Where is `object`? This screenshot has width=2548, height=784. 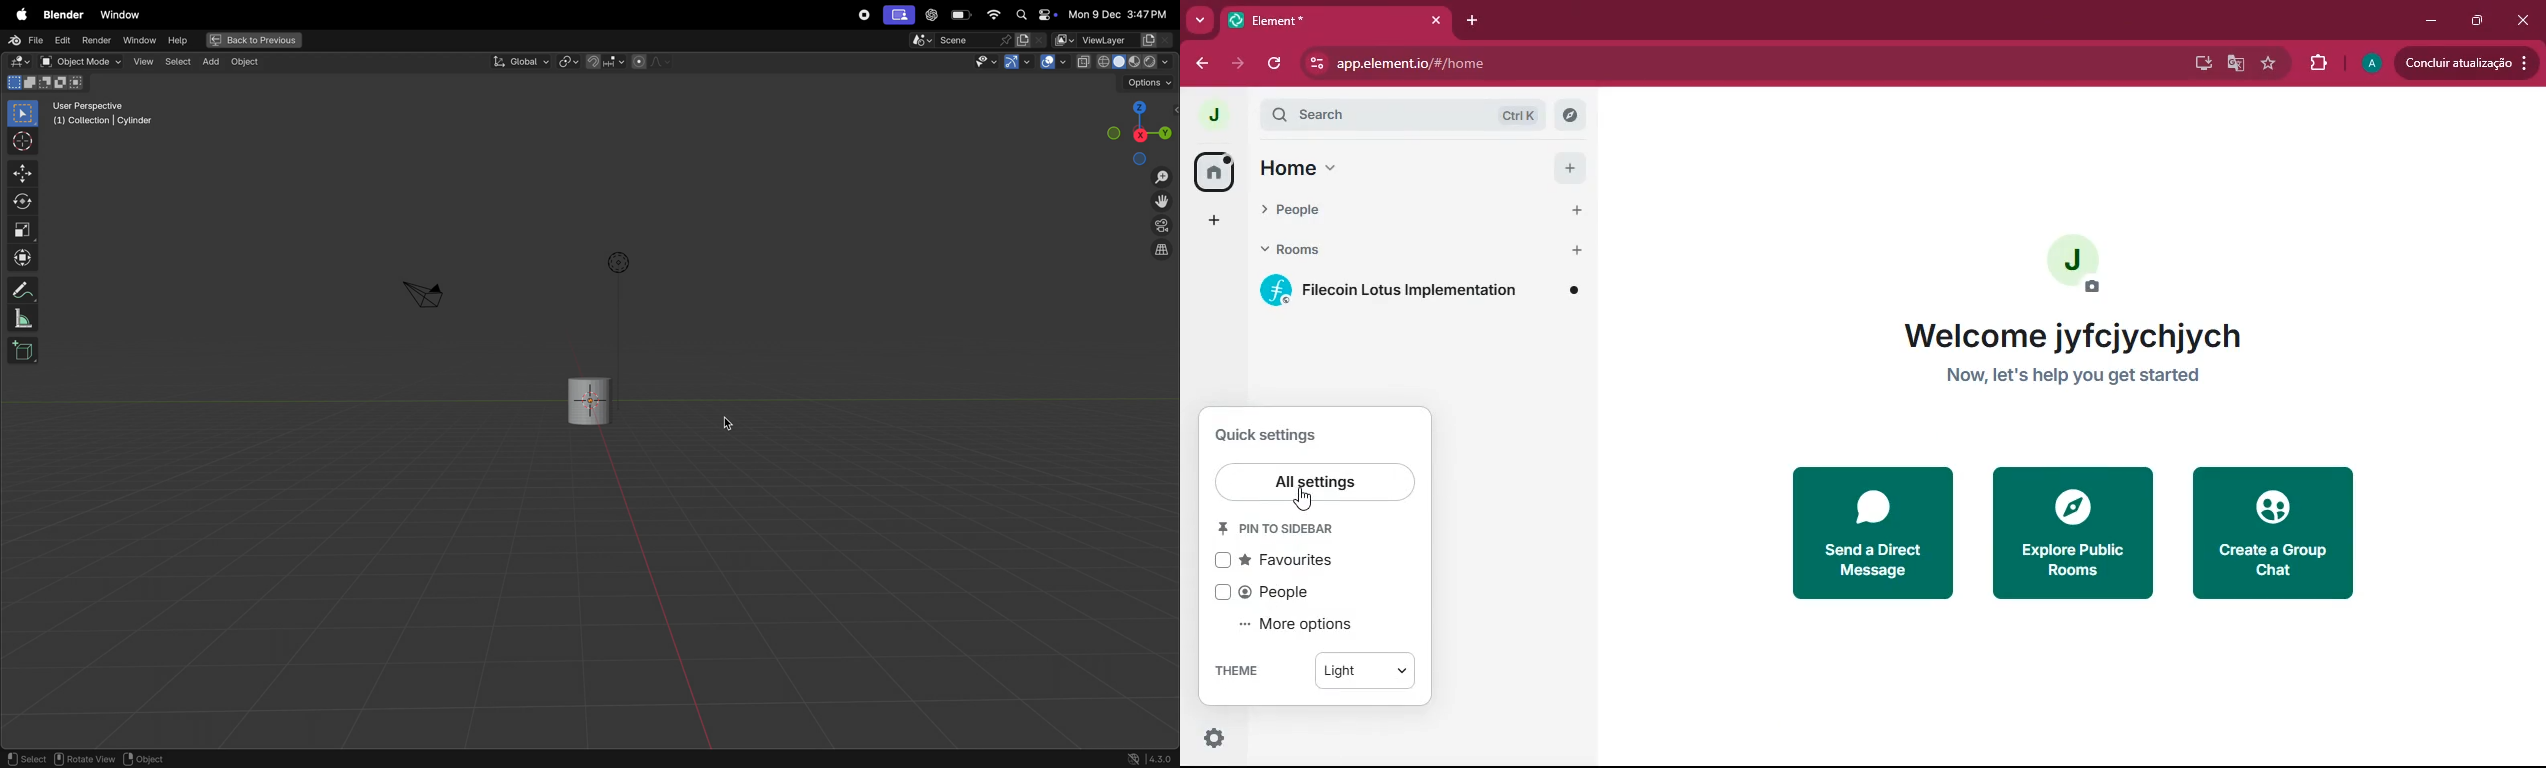
object is located at coordinates (153, 759).